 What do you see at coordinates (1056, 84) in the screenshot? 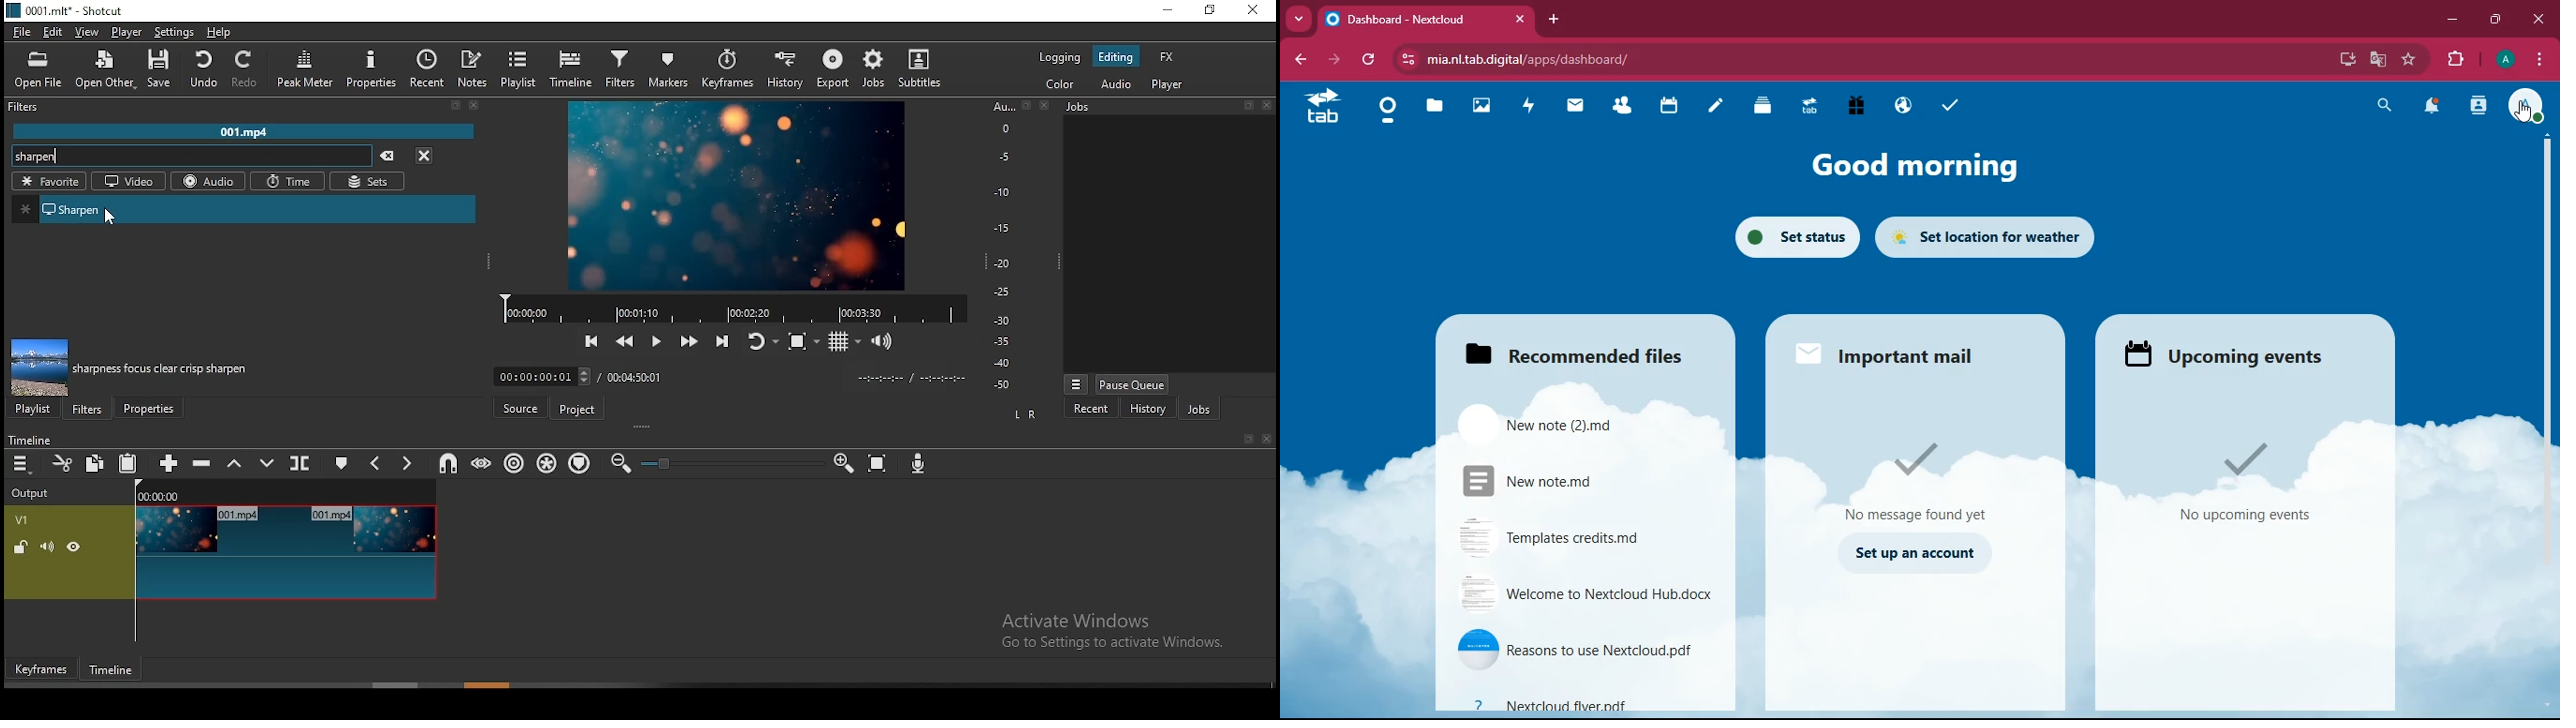
I see `color` at bounding box center [1056, 84].